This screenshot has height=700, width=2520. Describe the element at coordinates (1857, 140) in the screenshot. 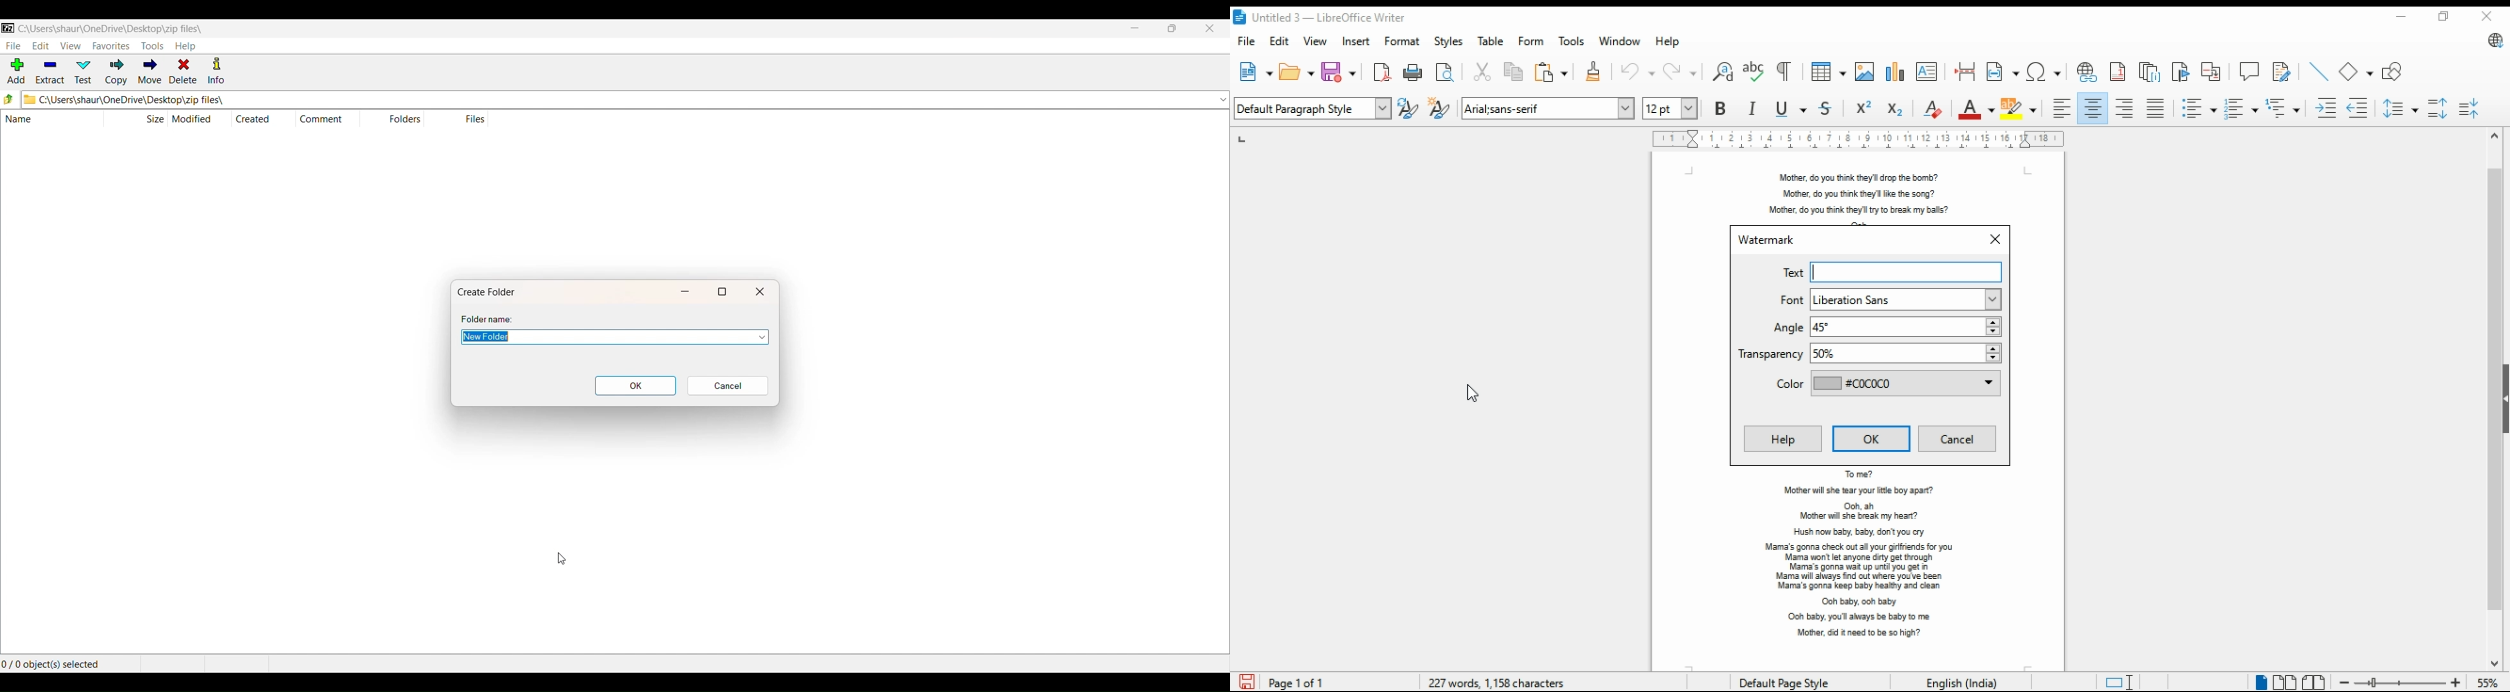

I see `ruler` at that location.